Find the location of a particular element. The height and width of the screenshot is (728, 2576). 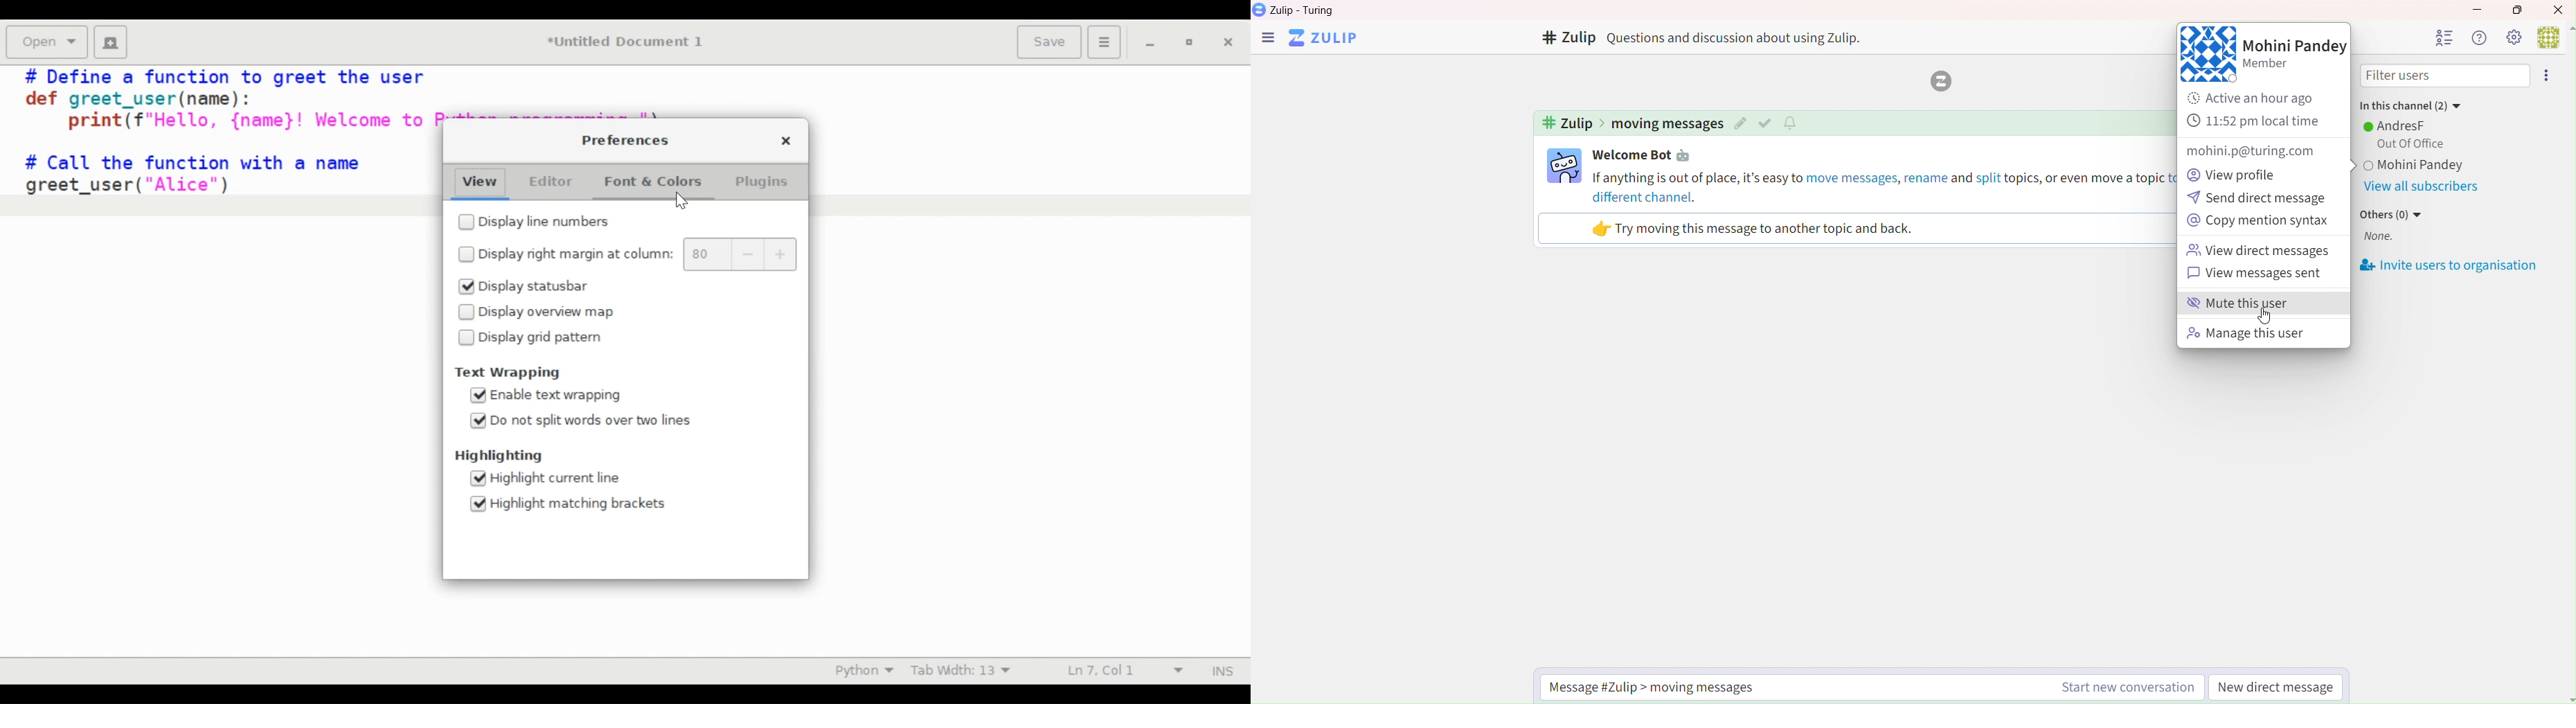

Close is located at coordinates (2559, 9).